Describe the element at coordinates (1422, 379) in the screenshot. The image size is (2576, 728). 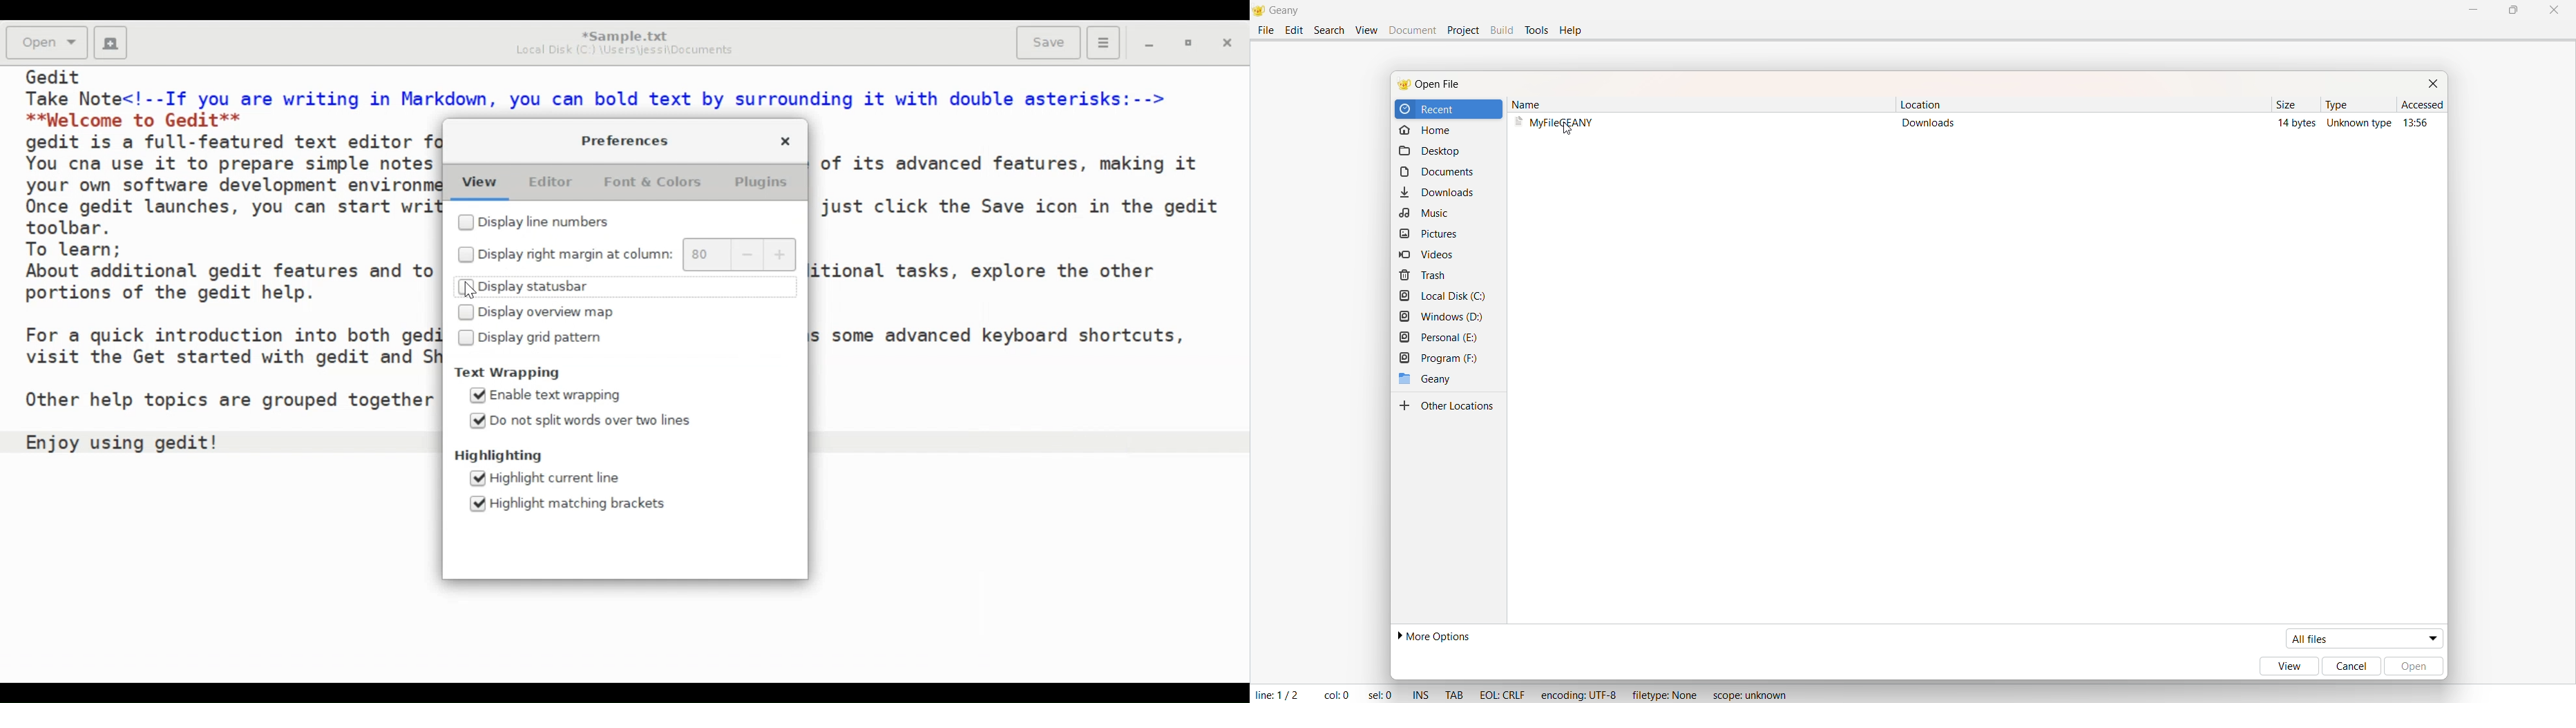
I see `Geany folder` at that location.